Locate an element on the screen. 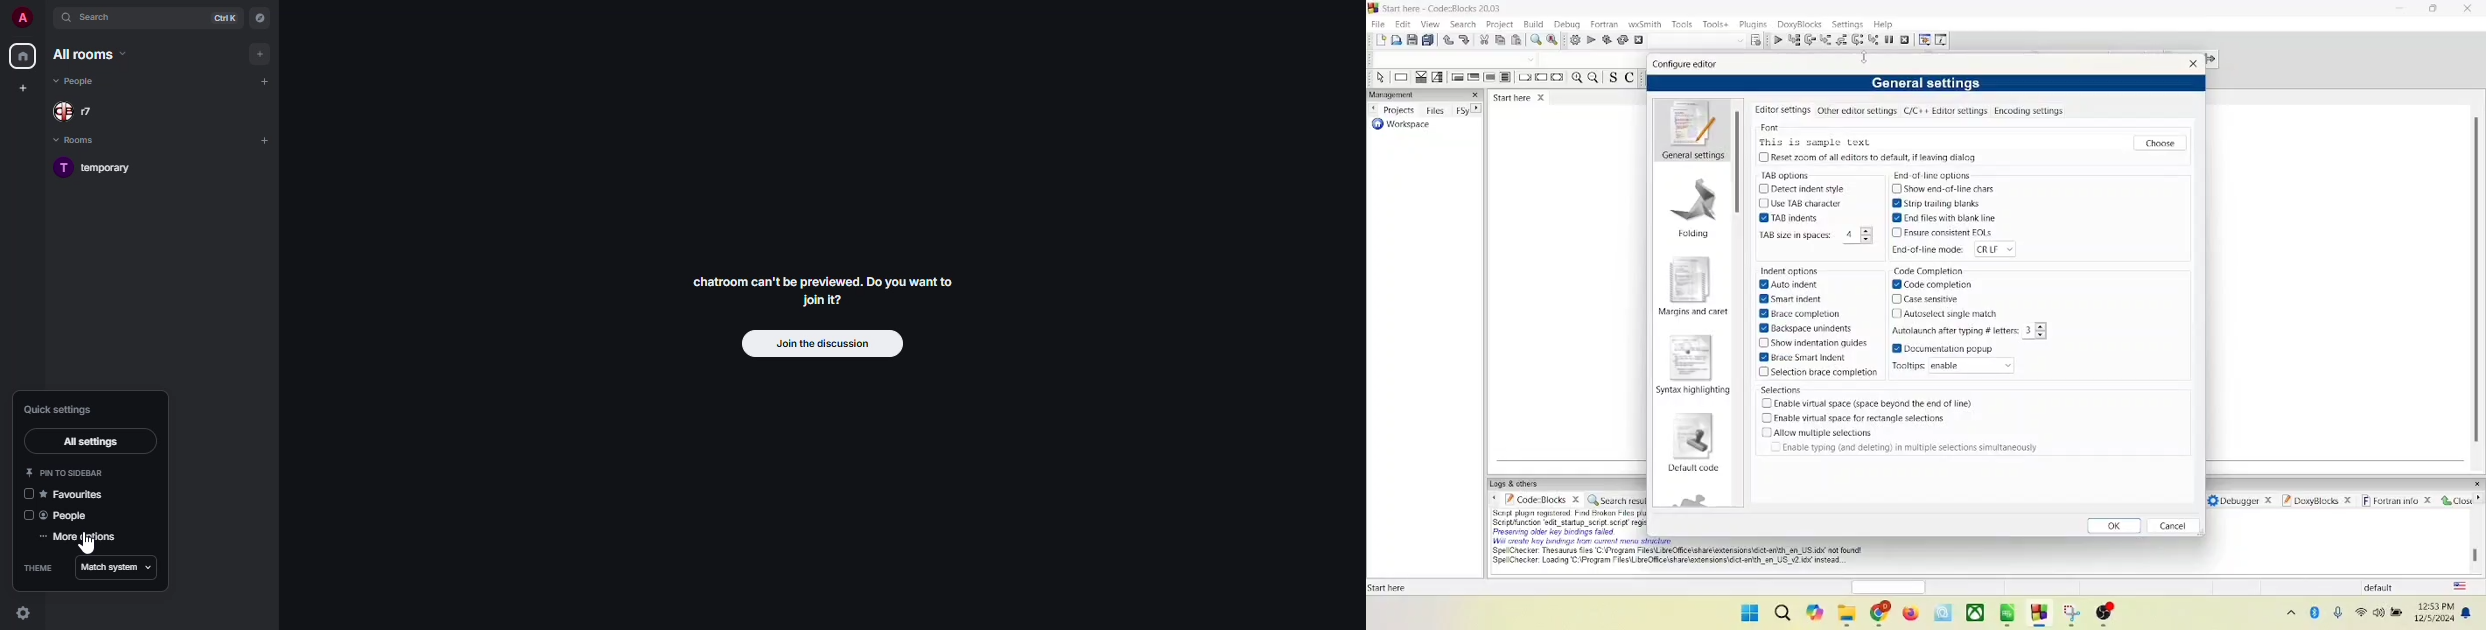 The image size is (2492, 644). home is located at coordinates (21, 55).